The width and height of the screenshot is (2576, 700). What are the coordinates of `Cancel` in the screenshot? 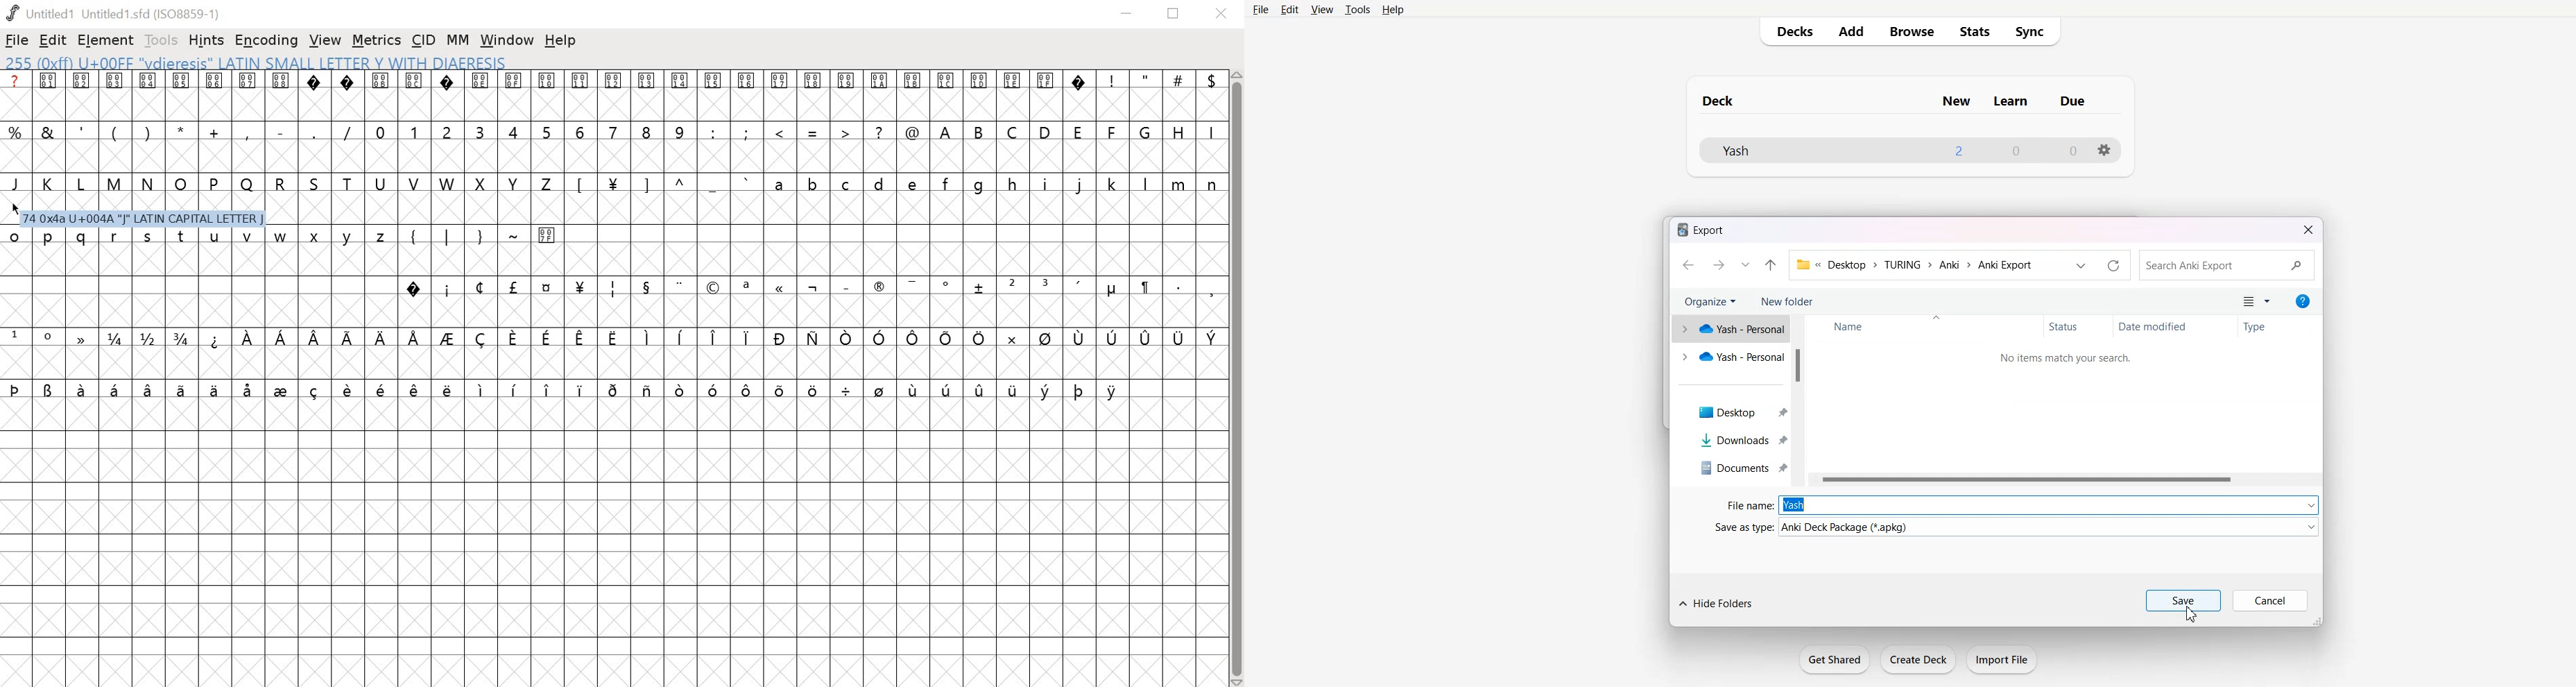 It's located at (2271, 601).